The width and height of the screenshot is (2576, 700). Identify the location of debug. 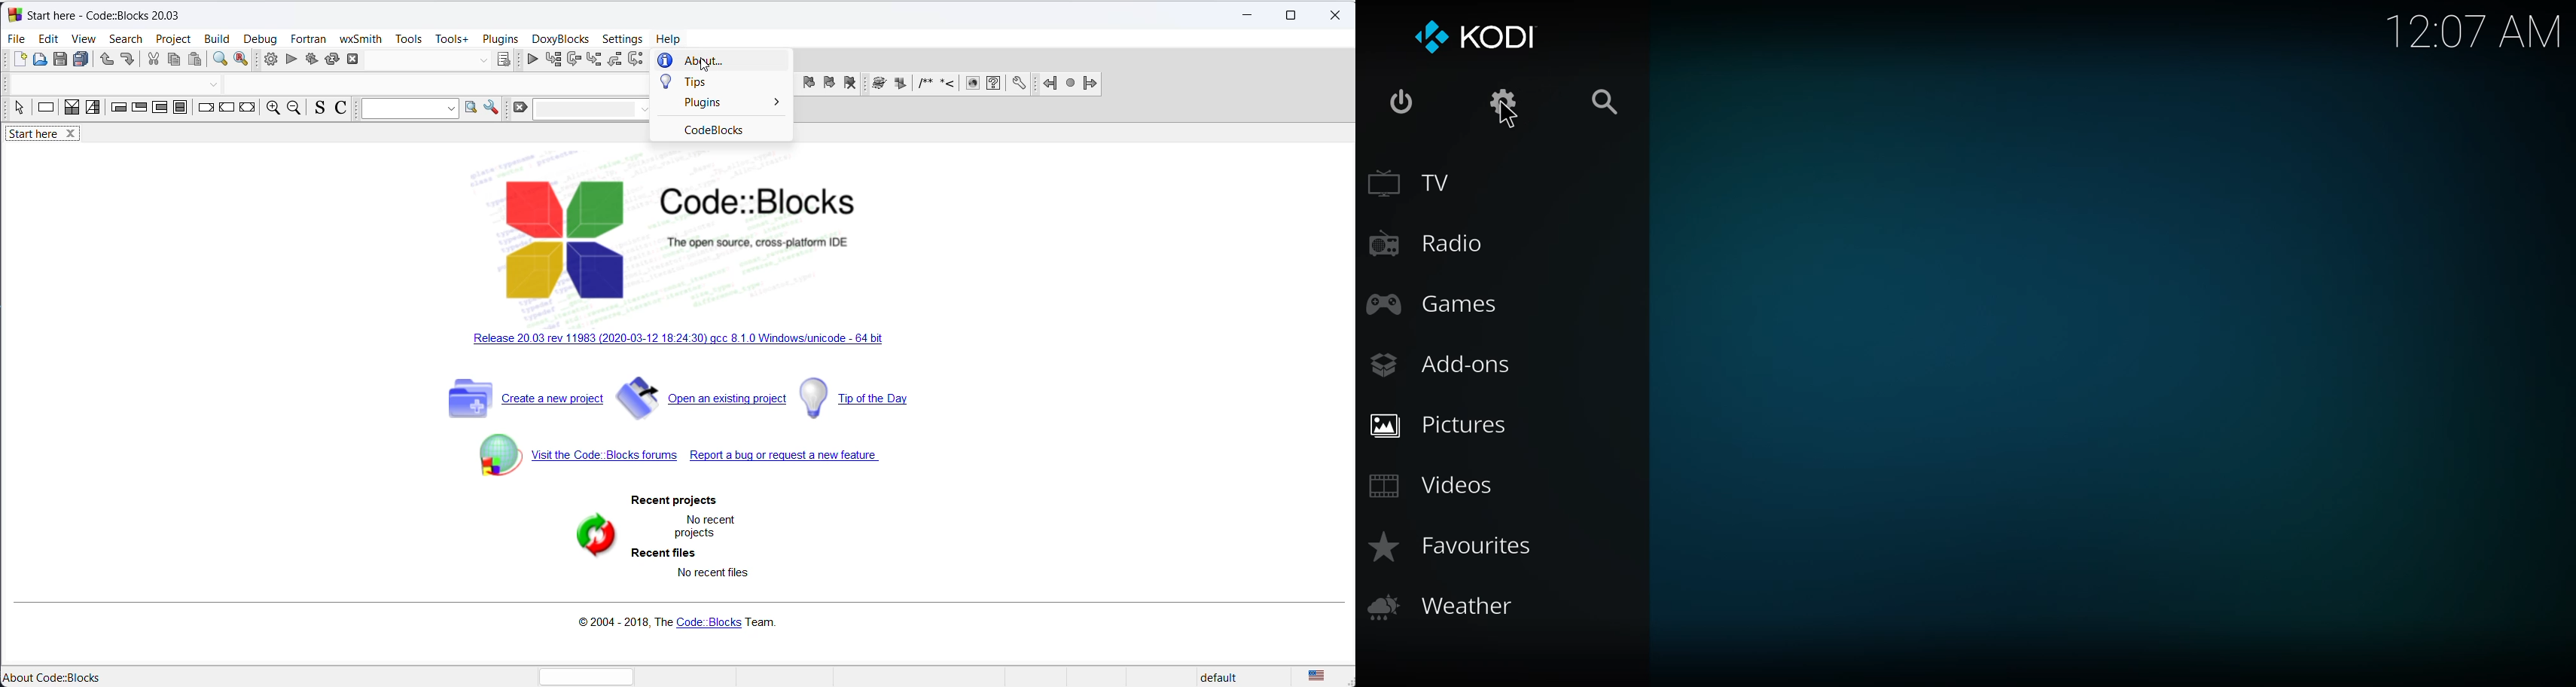
(259, 39).